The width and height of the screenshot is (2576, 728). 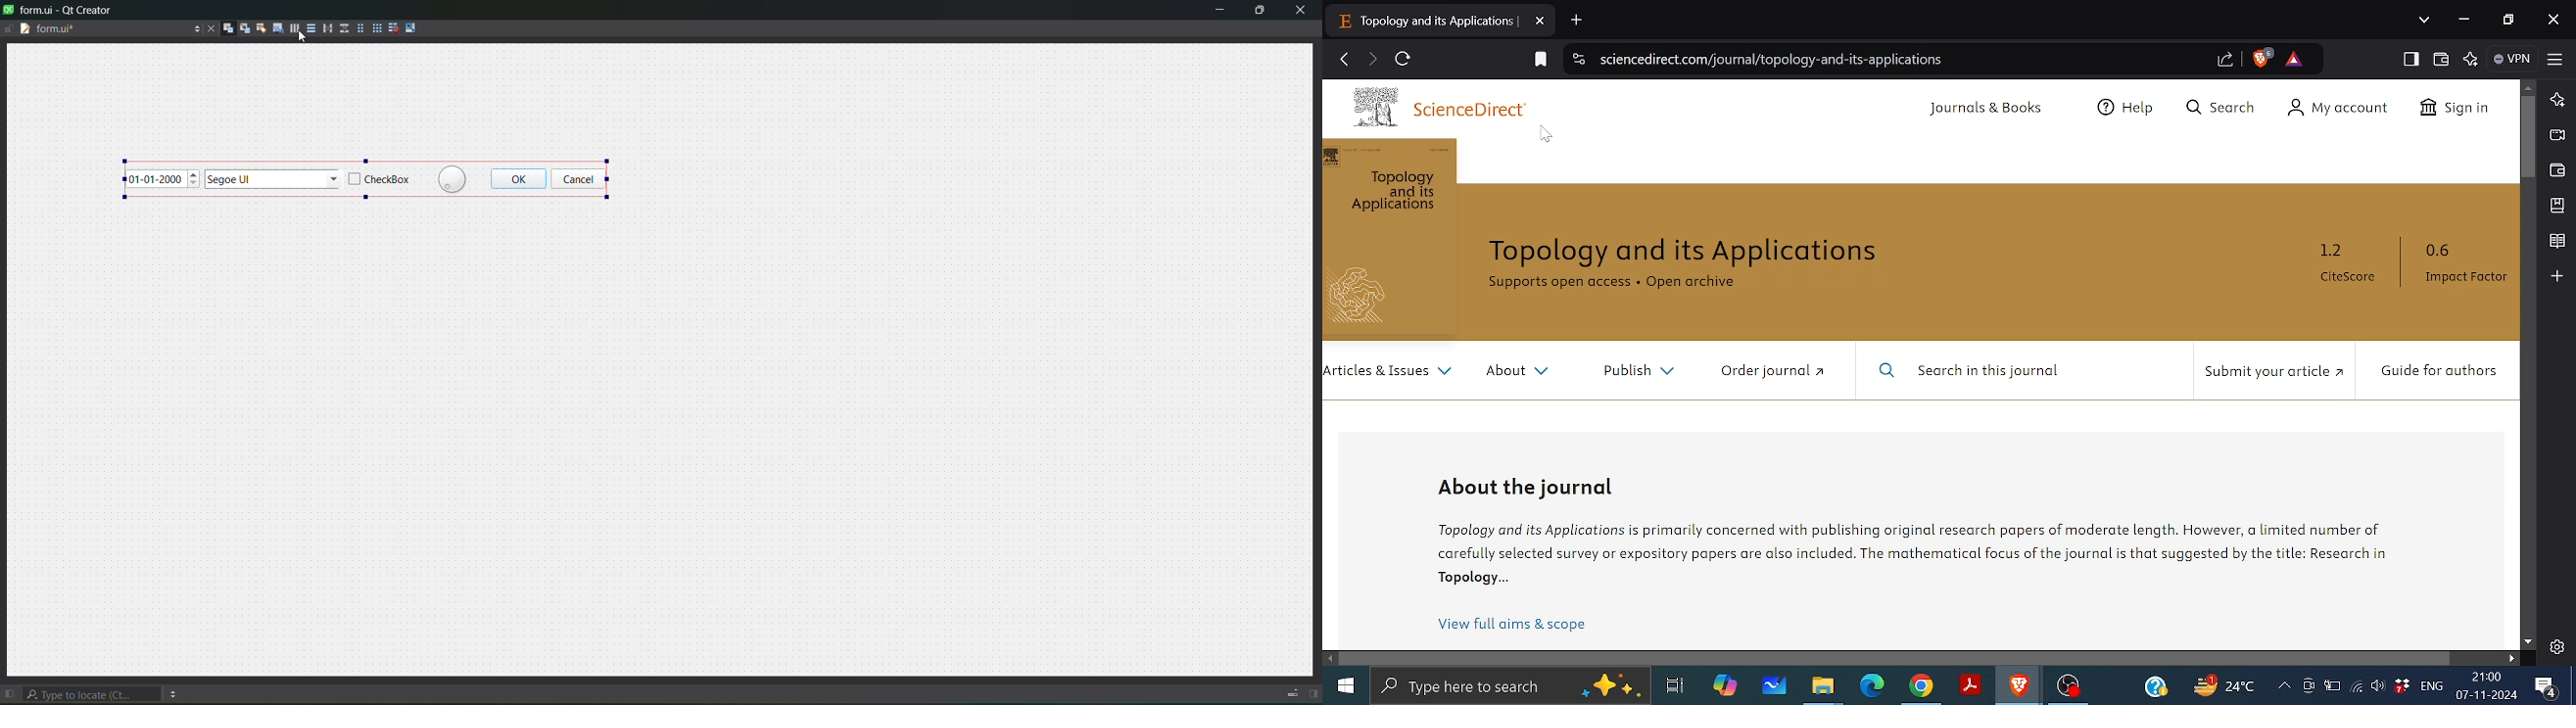 What do you see at coordinates (2471, 61) in the screenshot?
I see `Leo AI` at bounding box center [2471, 61].